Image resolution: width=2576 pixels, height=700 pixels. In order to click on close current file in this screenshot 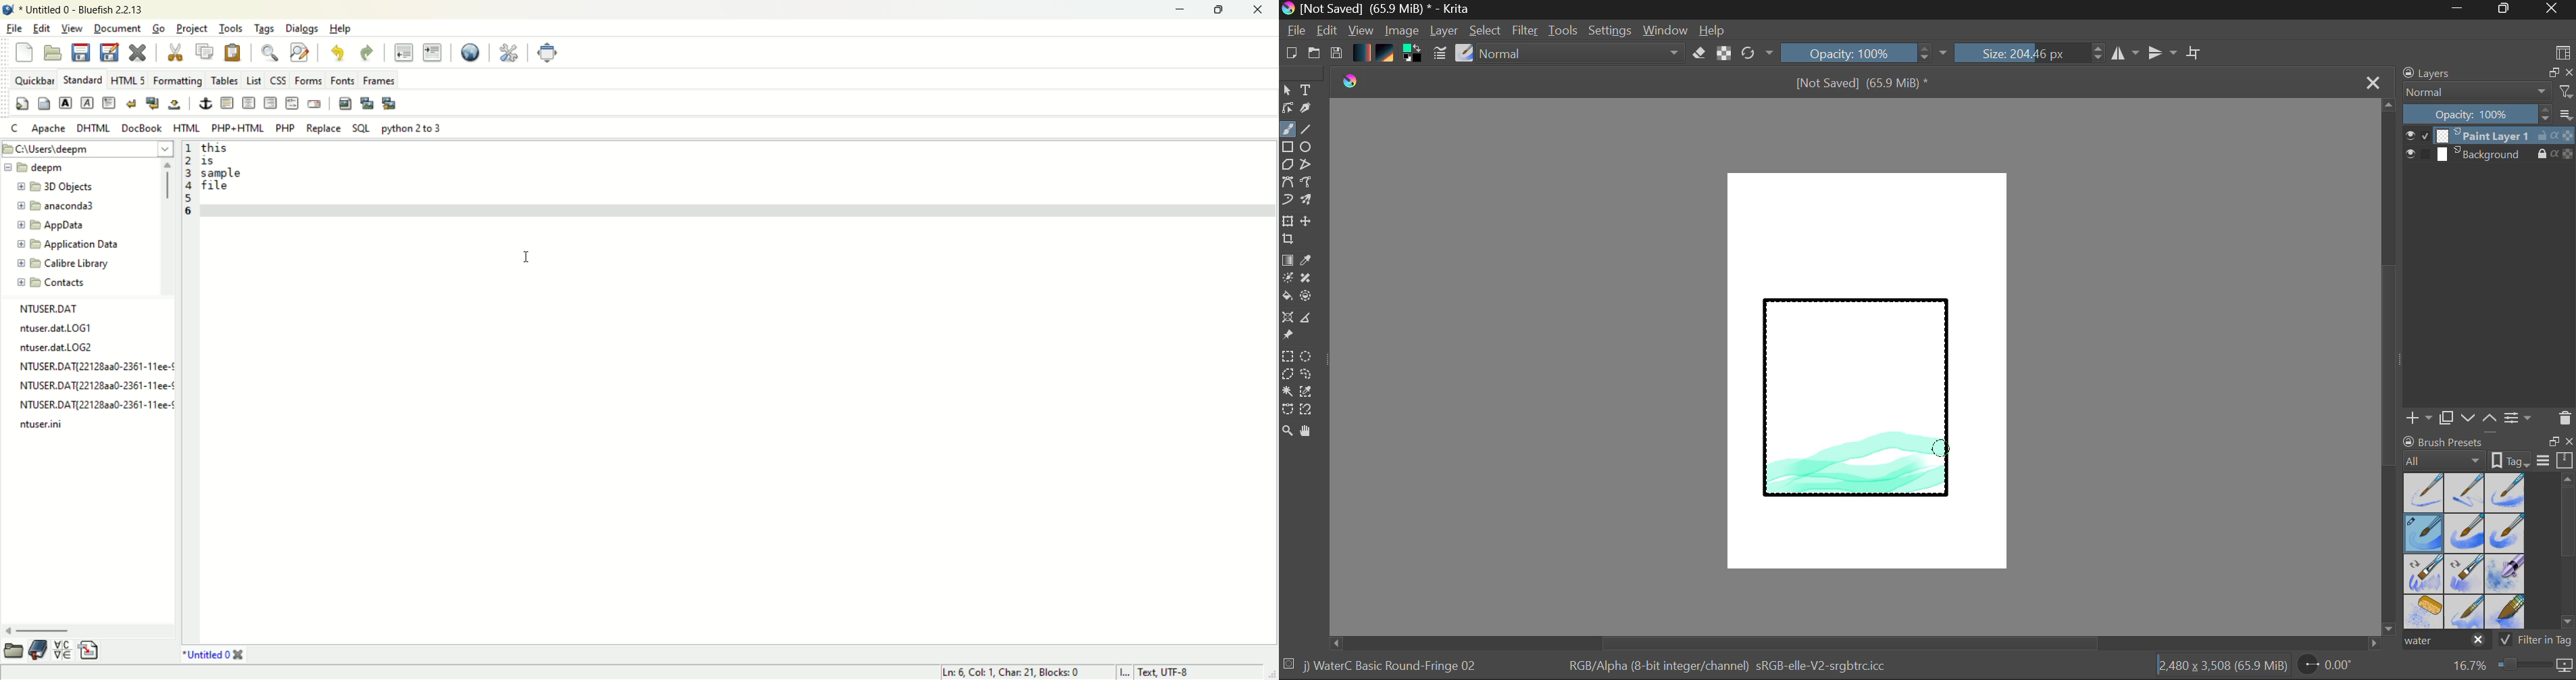, I will do `click(138, 50)`.